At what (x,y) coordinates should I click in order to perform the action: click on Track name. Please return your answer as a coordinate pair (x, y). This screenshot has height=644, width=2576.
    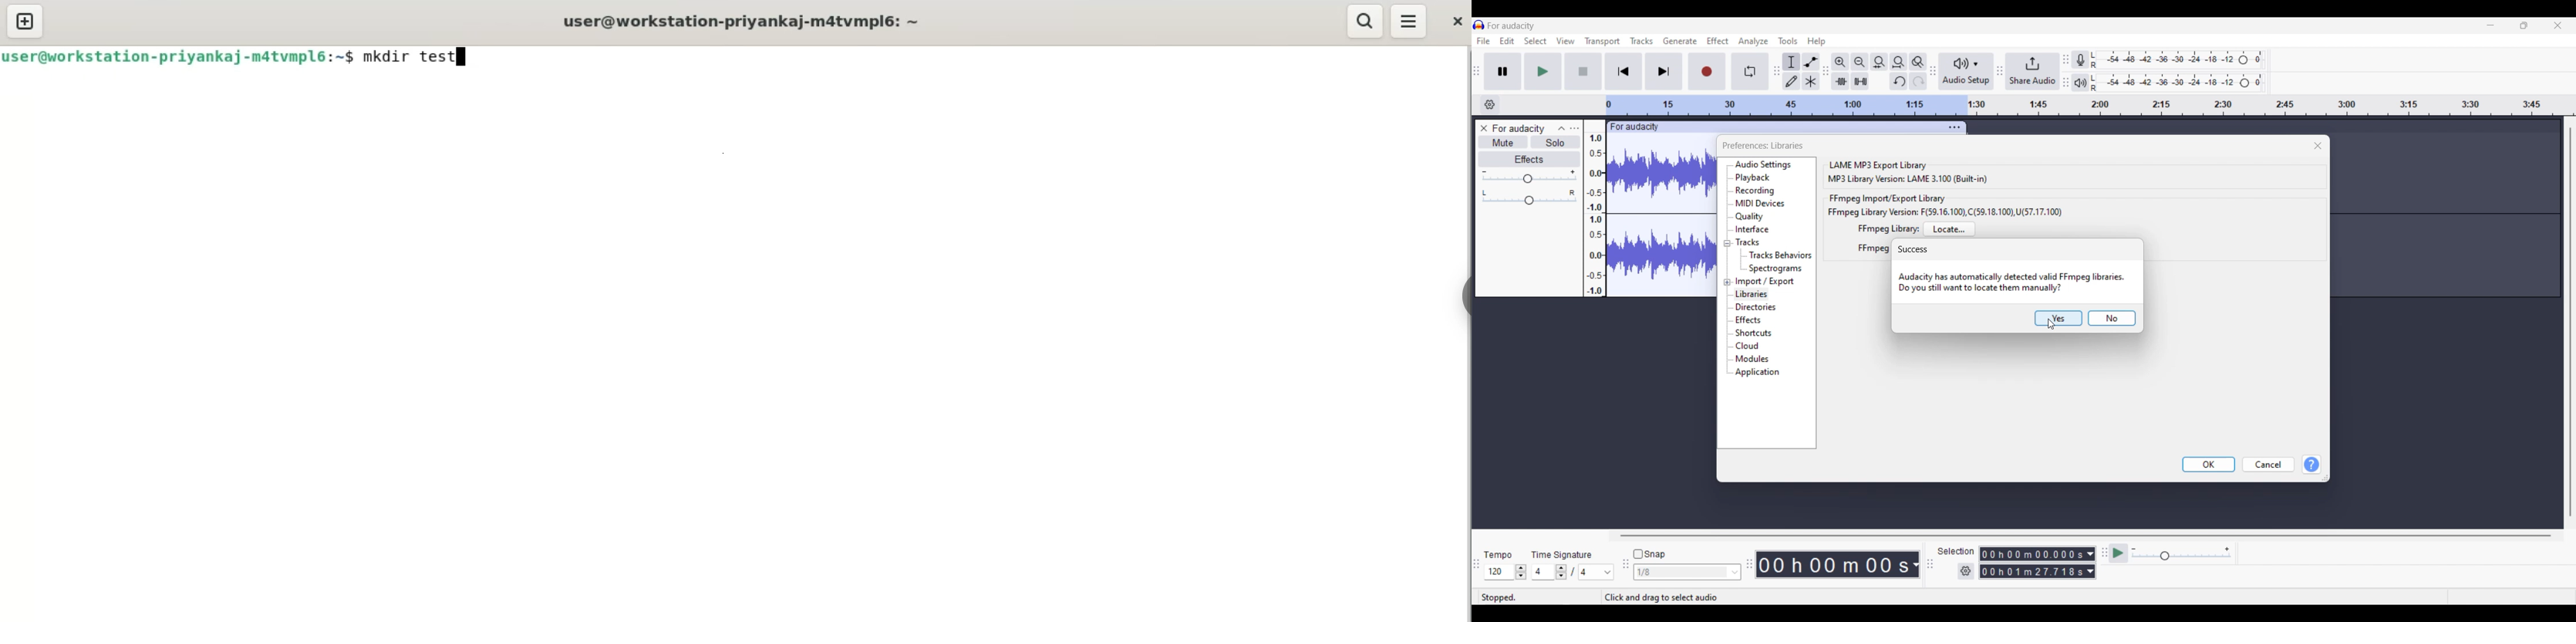
    Looking at the image, I should click on (1519, 128).